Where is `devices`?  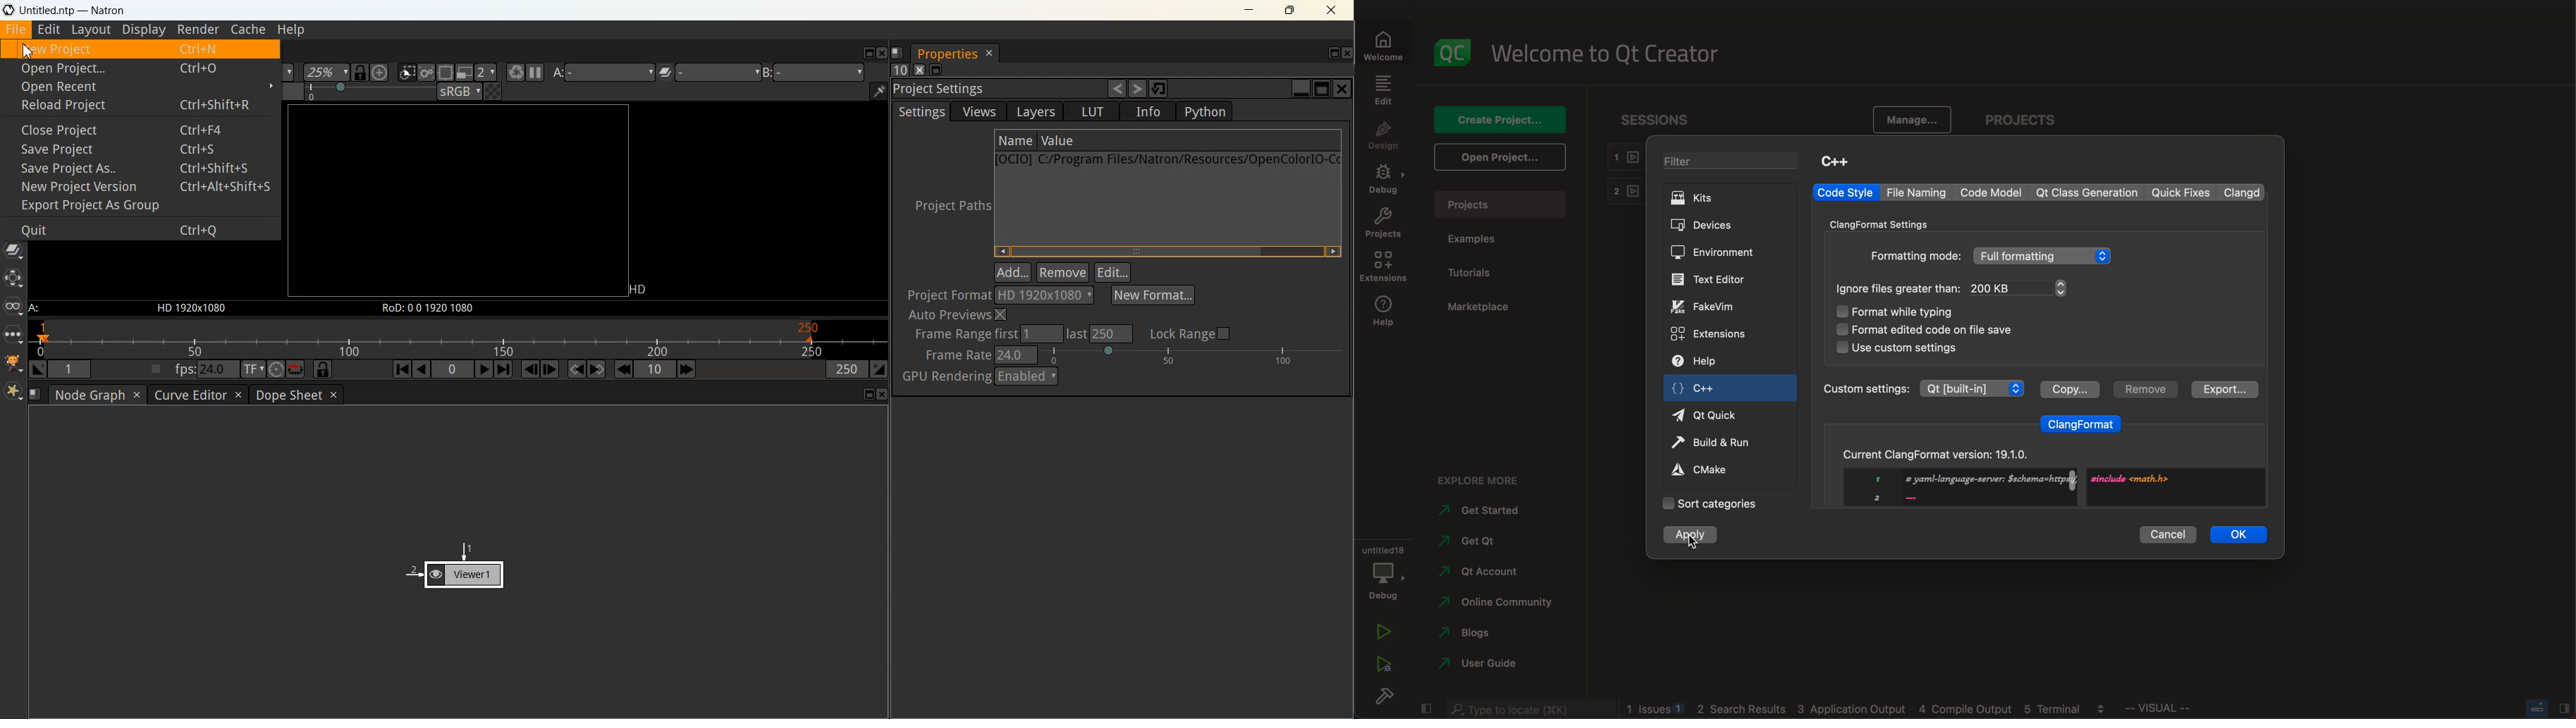
devices is located at coordinates (1714, 225).